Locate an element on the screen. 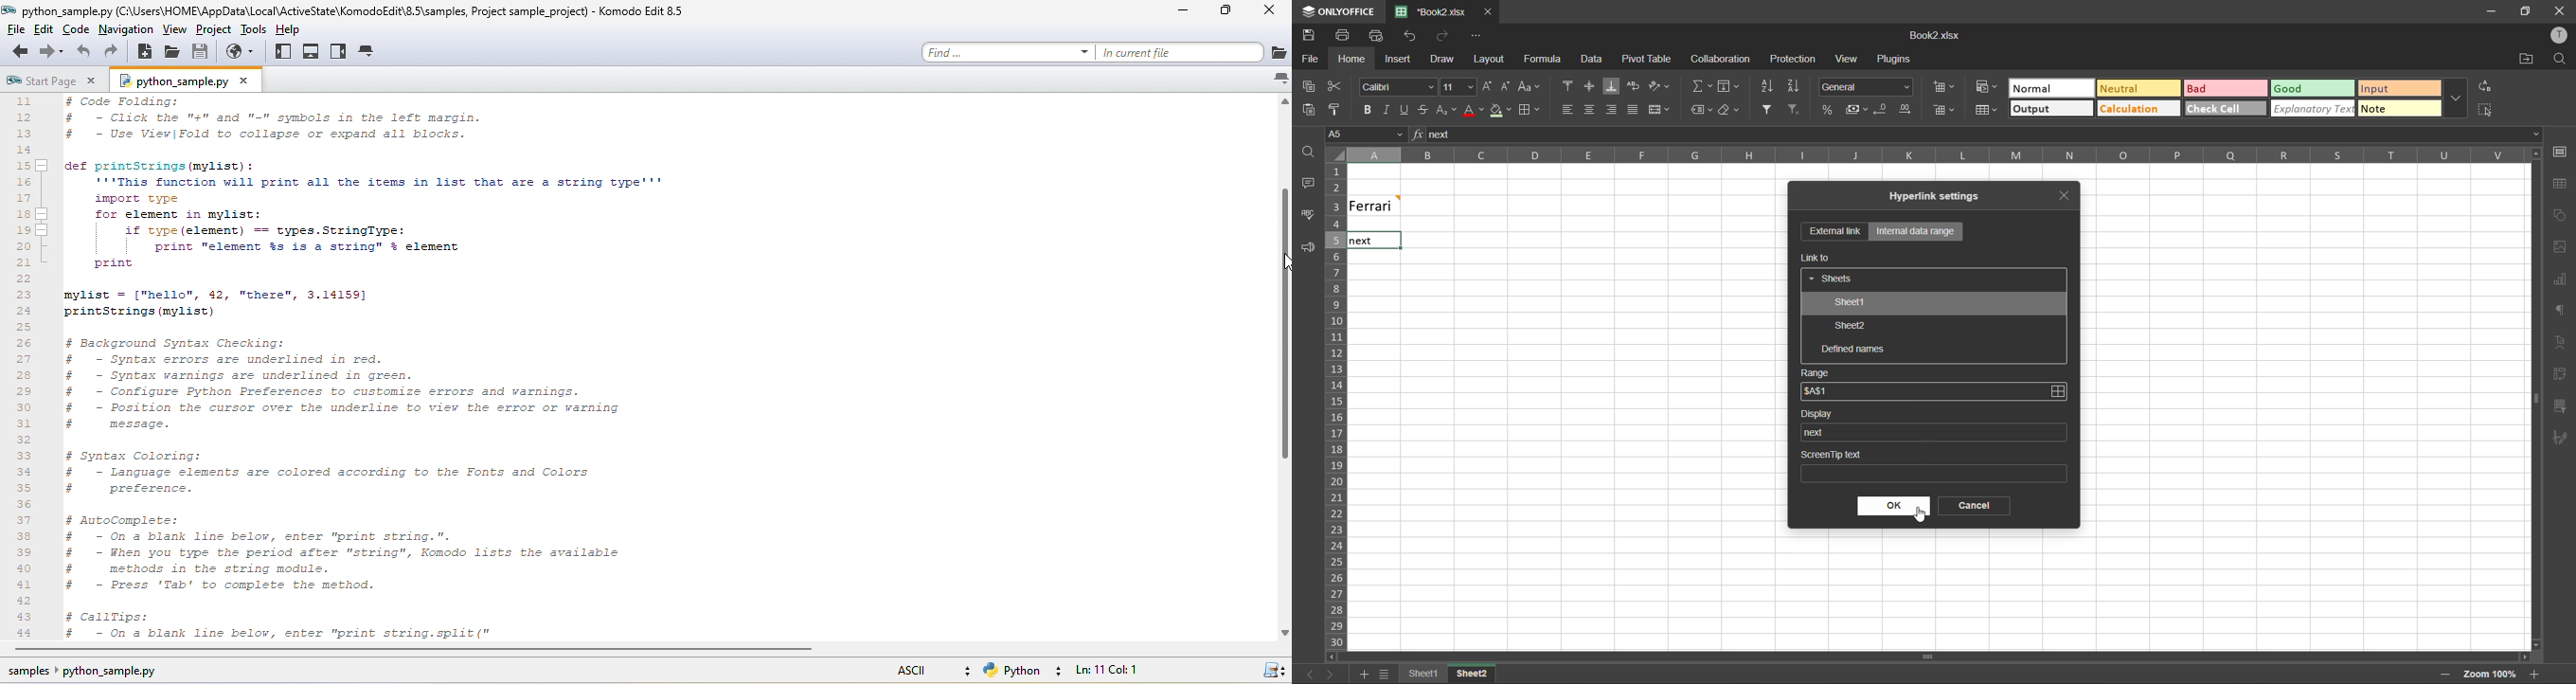 This screenshot has height=700, width=2576. italic is located at coordinates (1384, 110).